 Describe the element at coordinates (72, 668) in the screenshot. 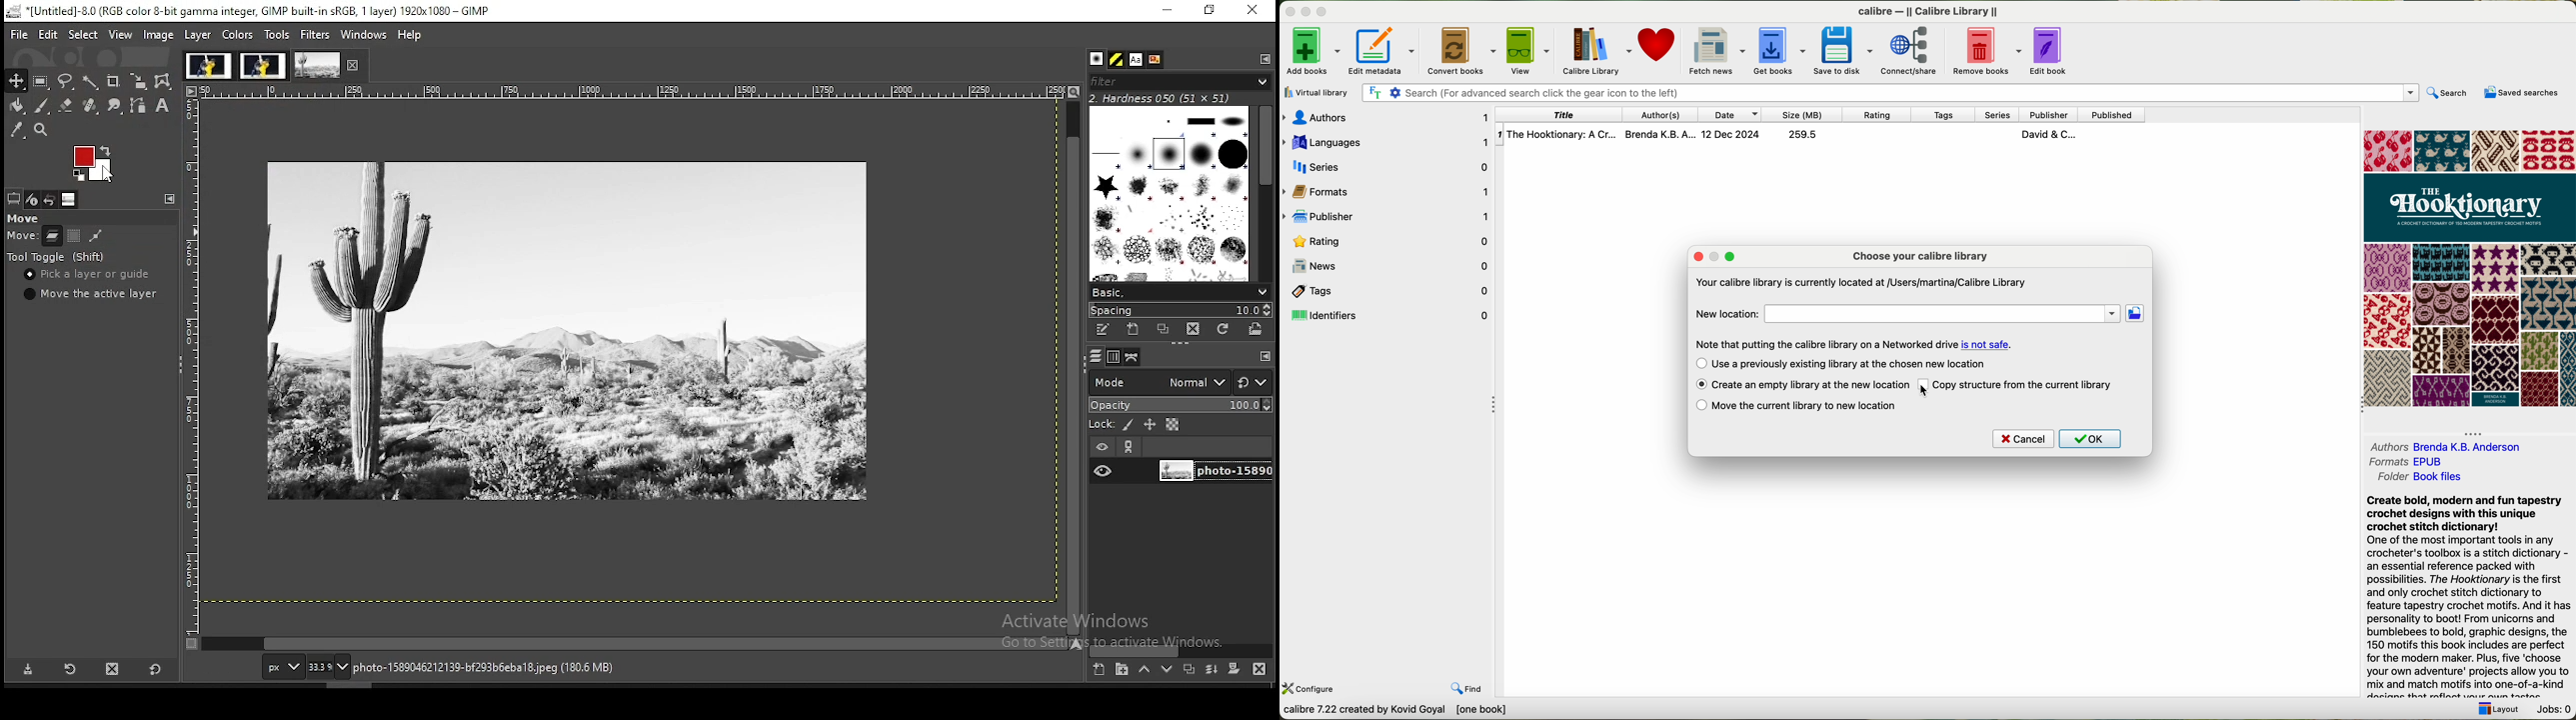

I see `reload tool preset` at that location.